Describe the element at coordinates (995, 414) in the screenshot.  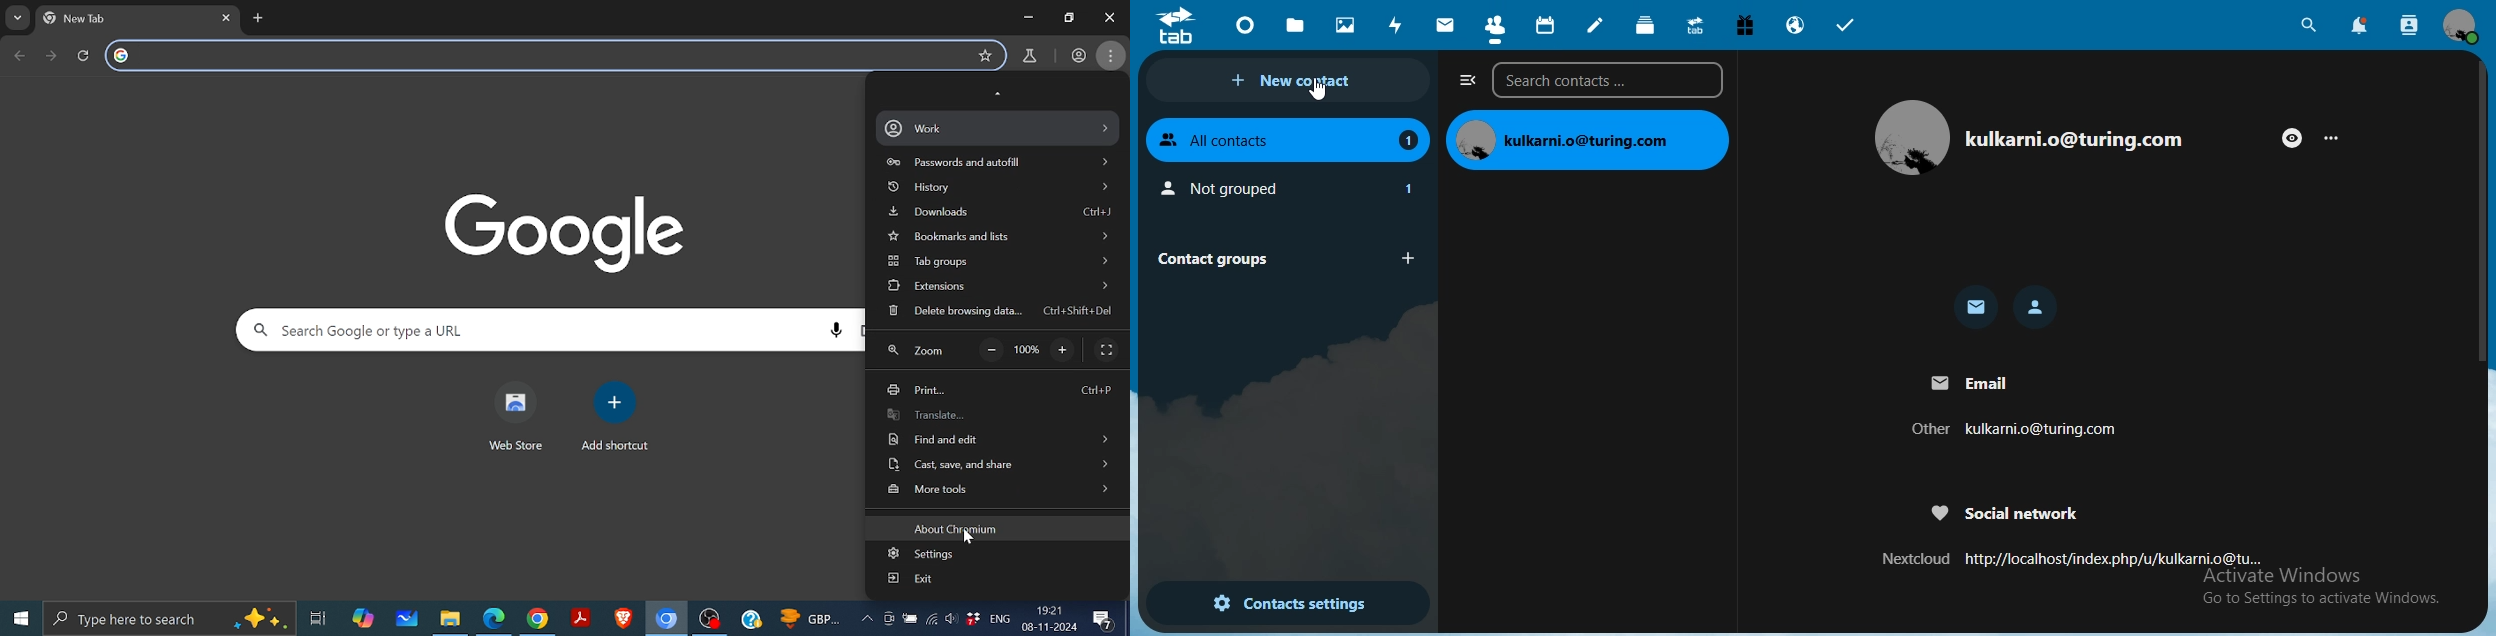
I see `Translate` at that location.